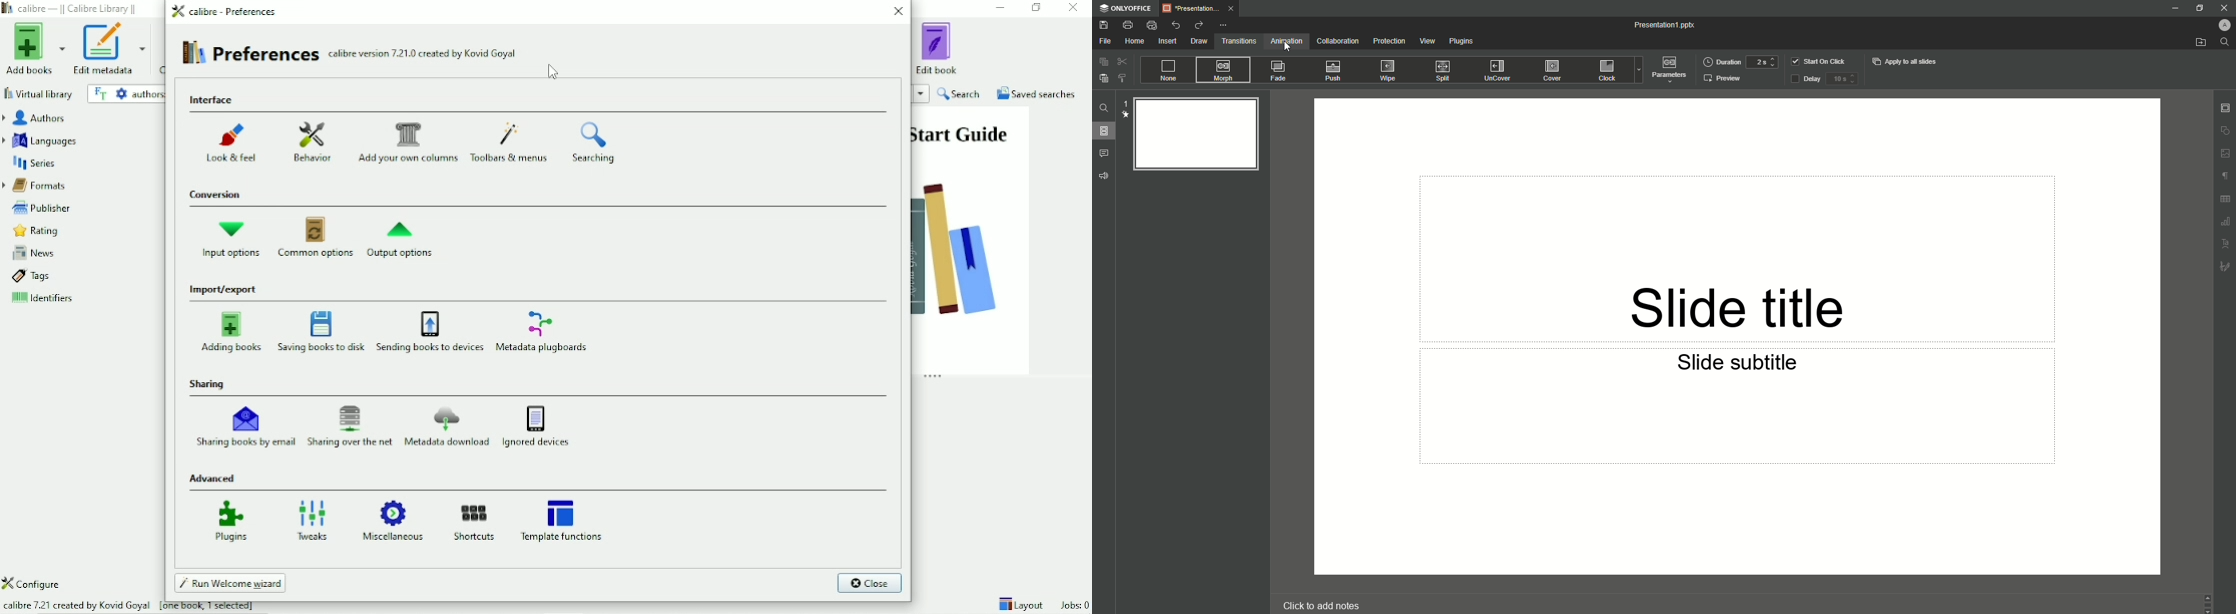 The width and height of the screenshot is (2240, 616). Describe the element at coordinates (1107, 24) in the screenshot. I see `Save` at that location.